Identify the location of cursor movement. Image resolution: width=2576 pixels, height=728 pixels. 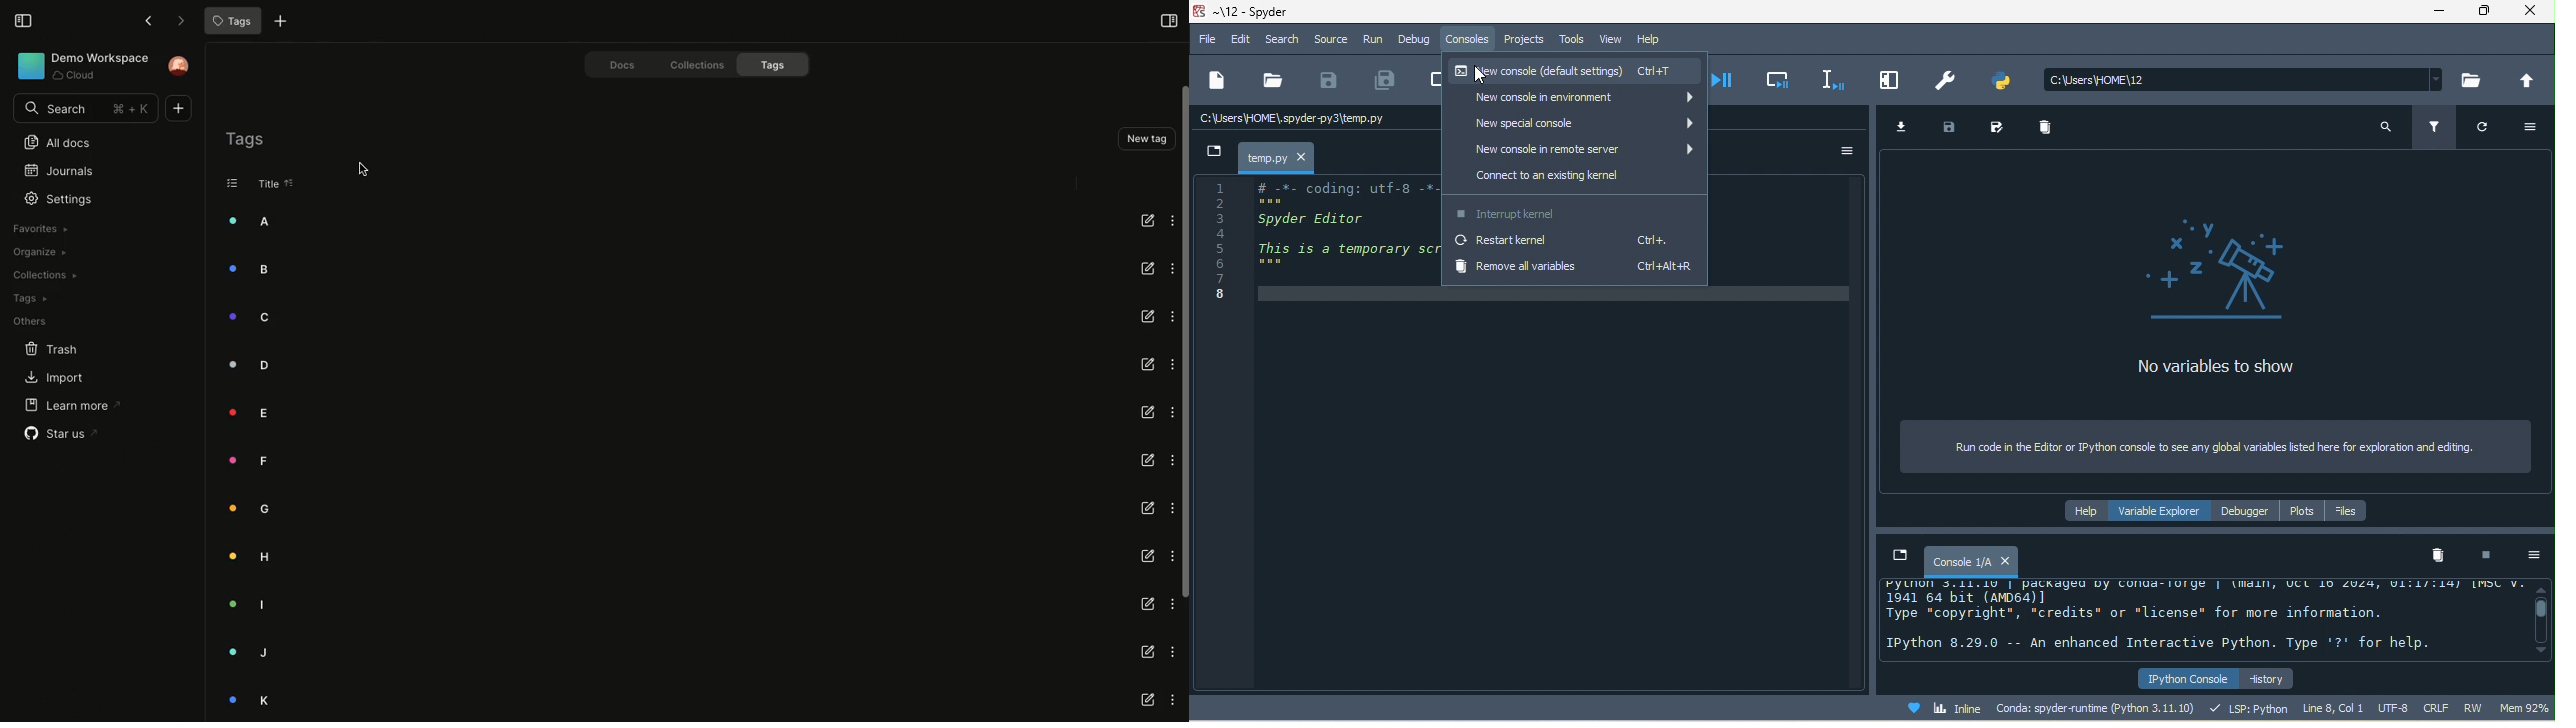
(1476, 77).